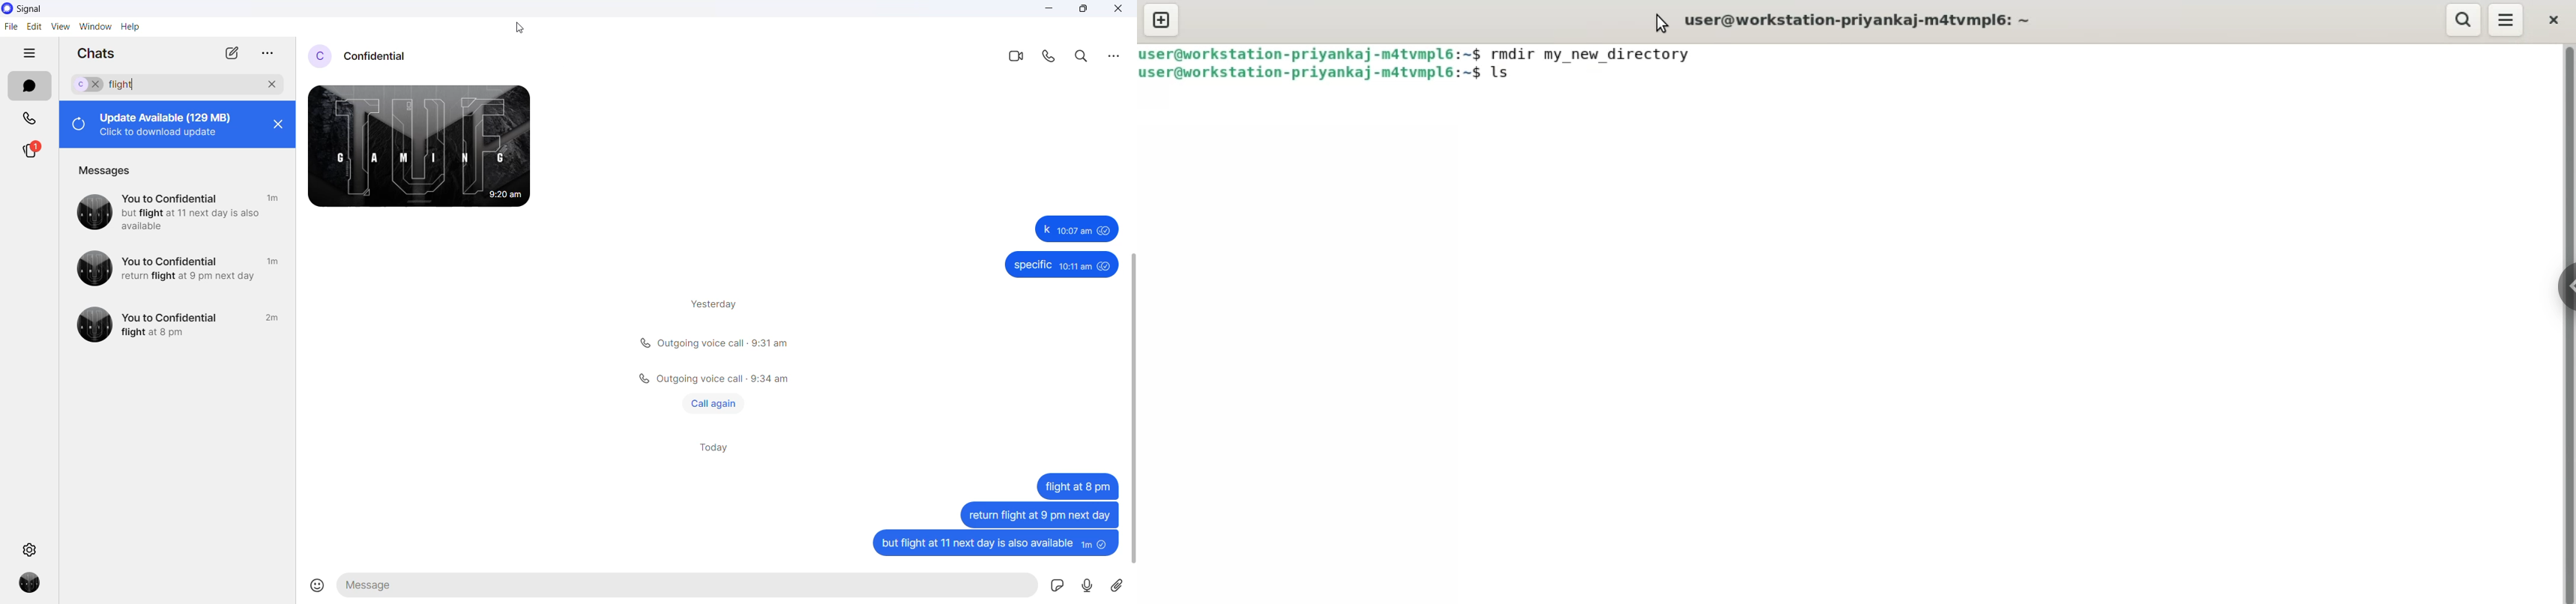 The width and height of the screenshot is (2576, 616). What do you see at coordinates (95, 28) in the screenshot?
I see `window` at bounding box center [95, 28].